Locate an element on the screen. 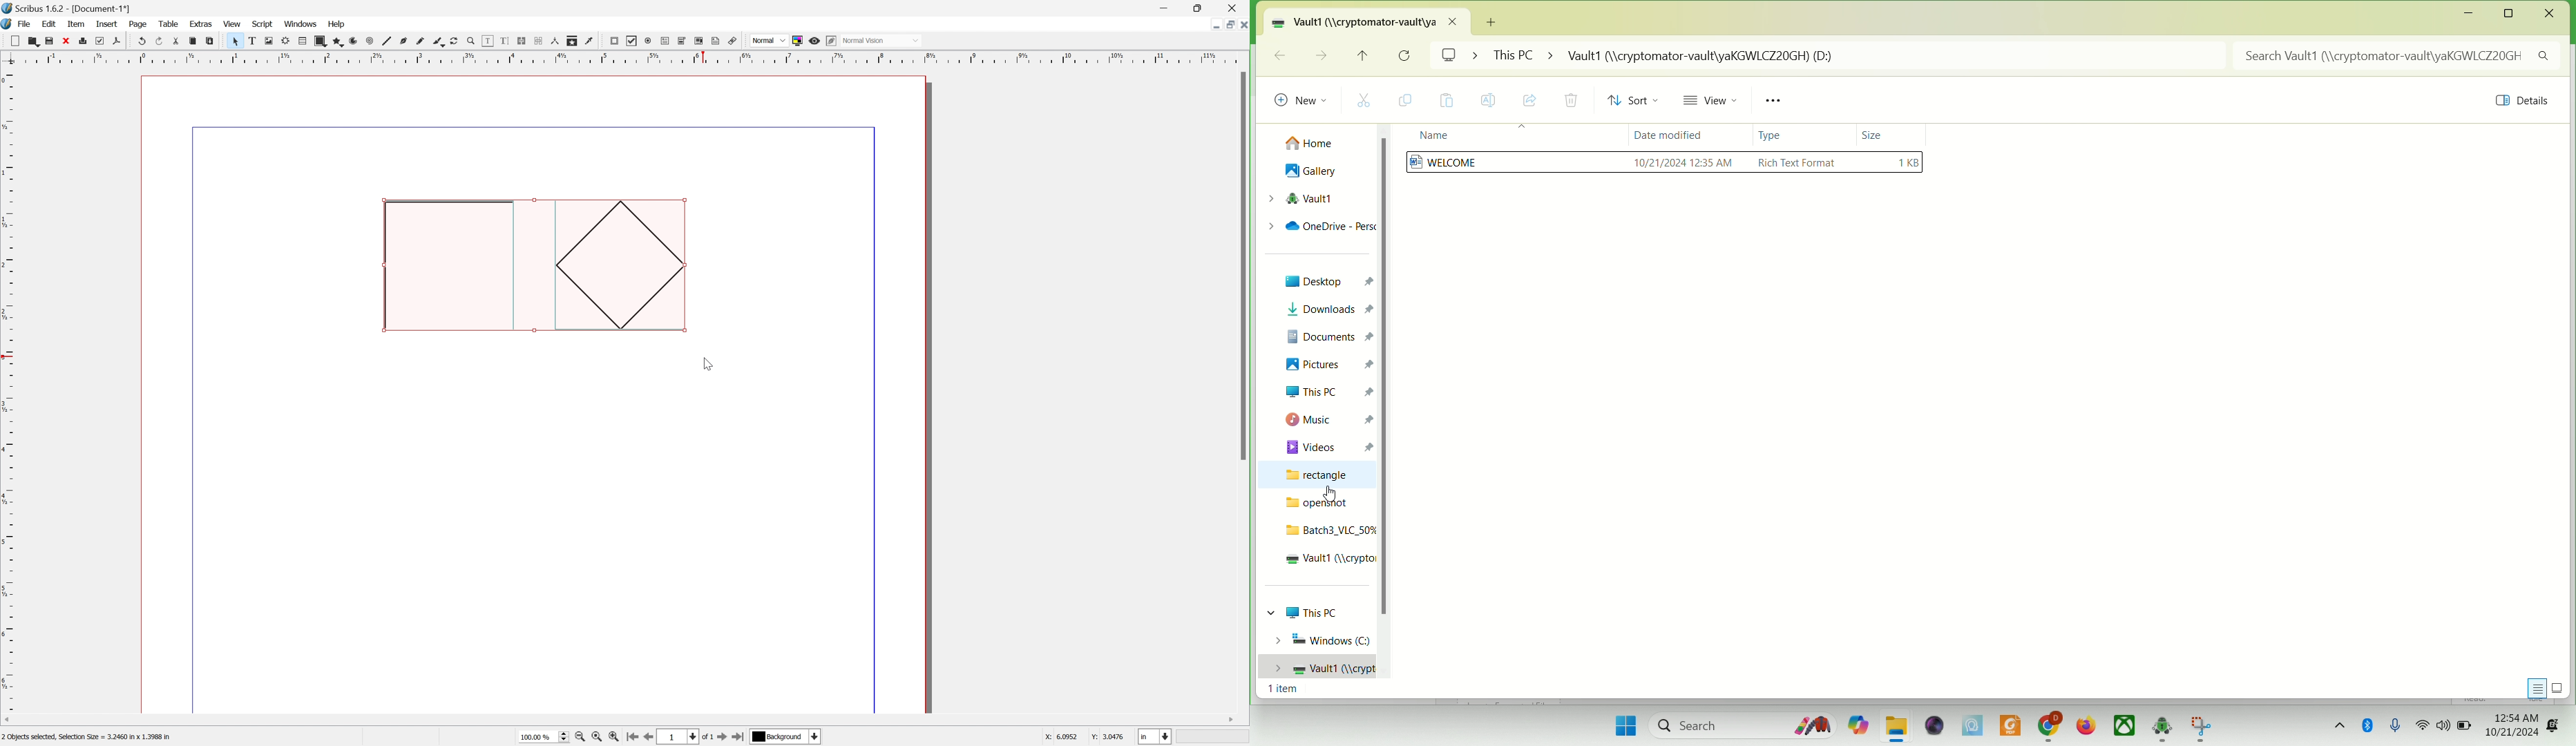 The width and height of the screenshot is (2576, 756). save is located at coordinates (46, 40).